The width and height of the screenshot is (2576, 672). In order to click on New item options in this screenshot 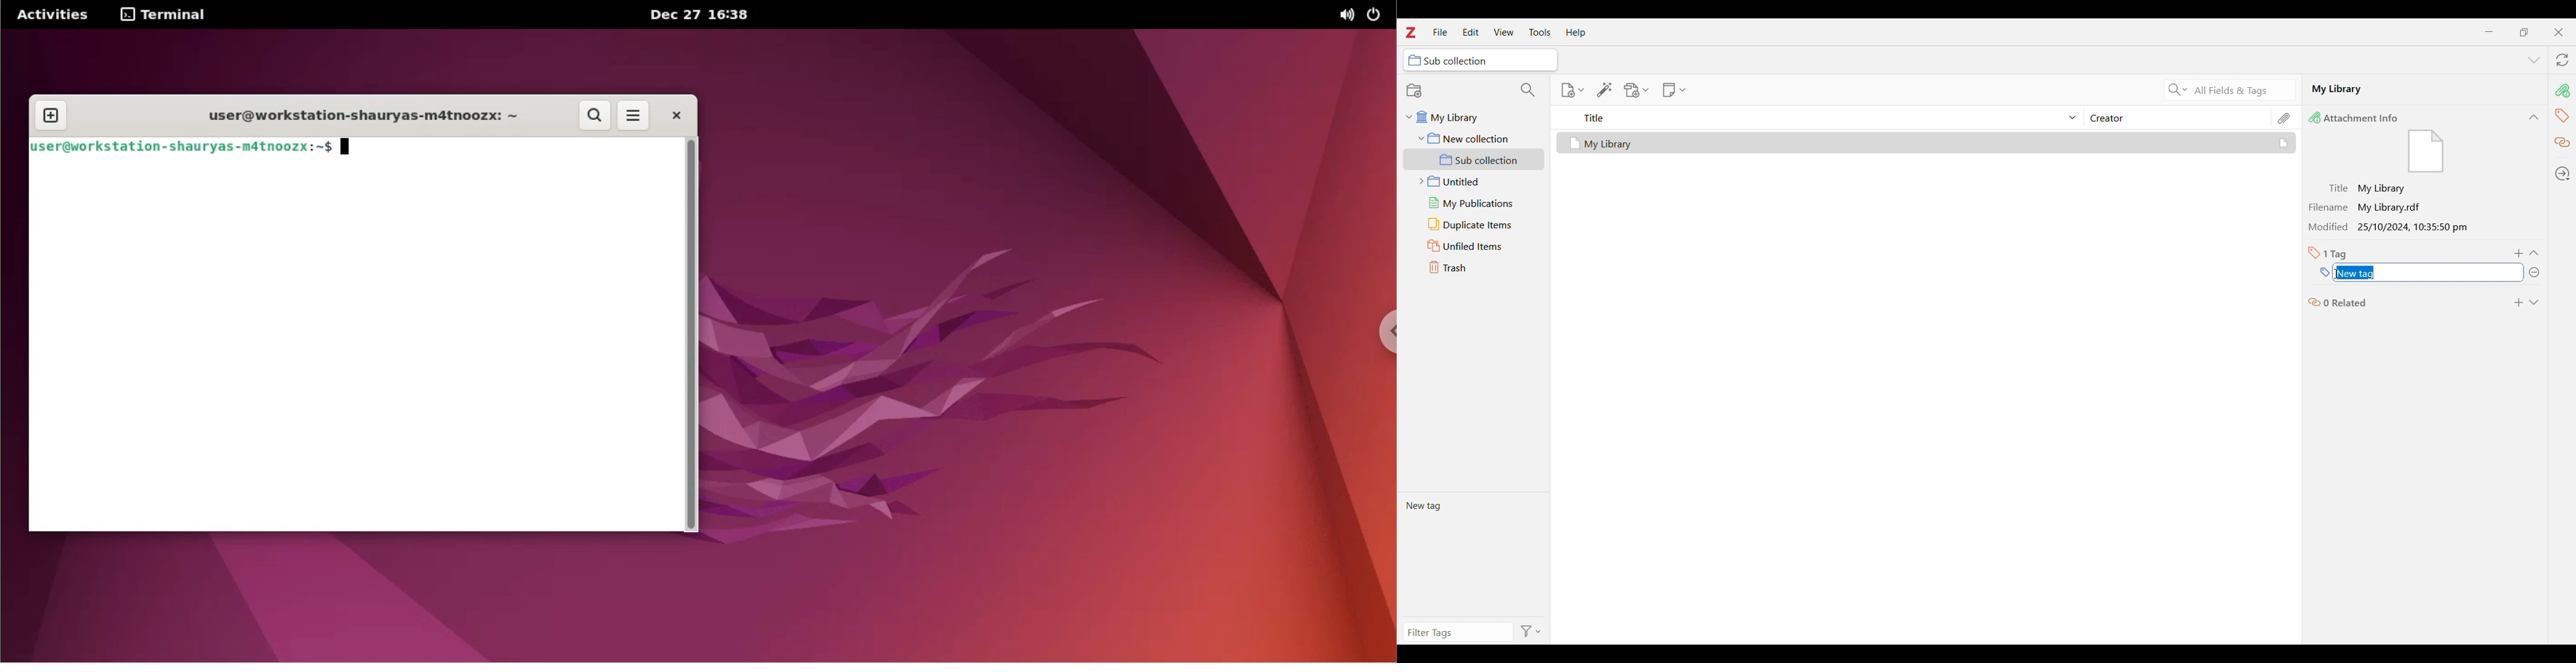, I will do `click(1572, 90)`.